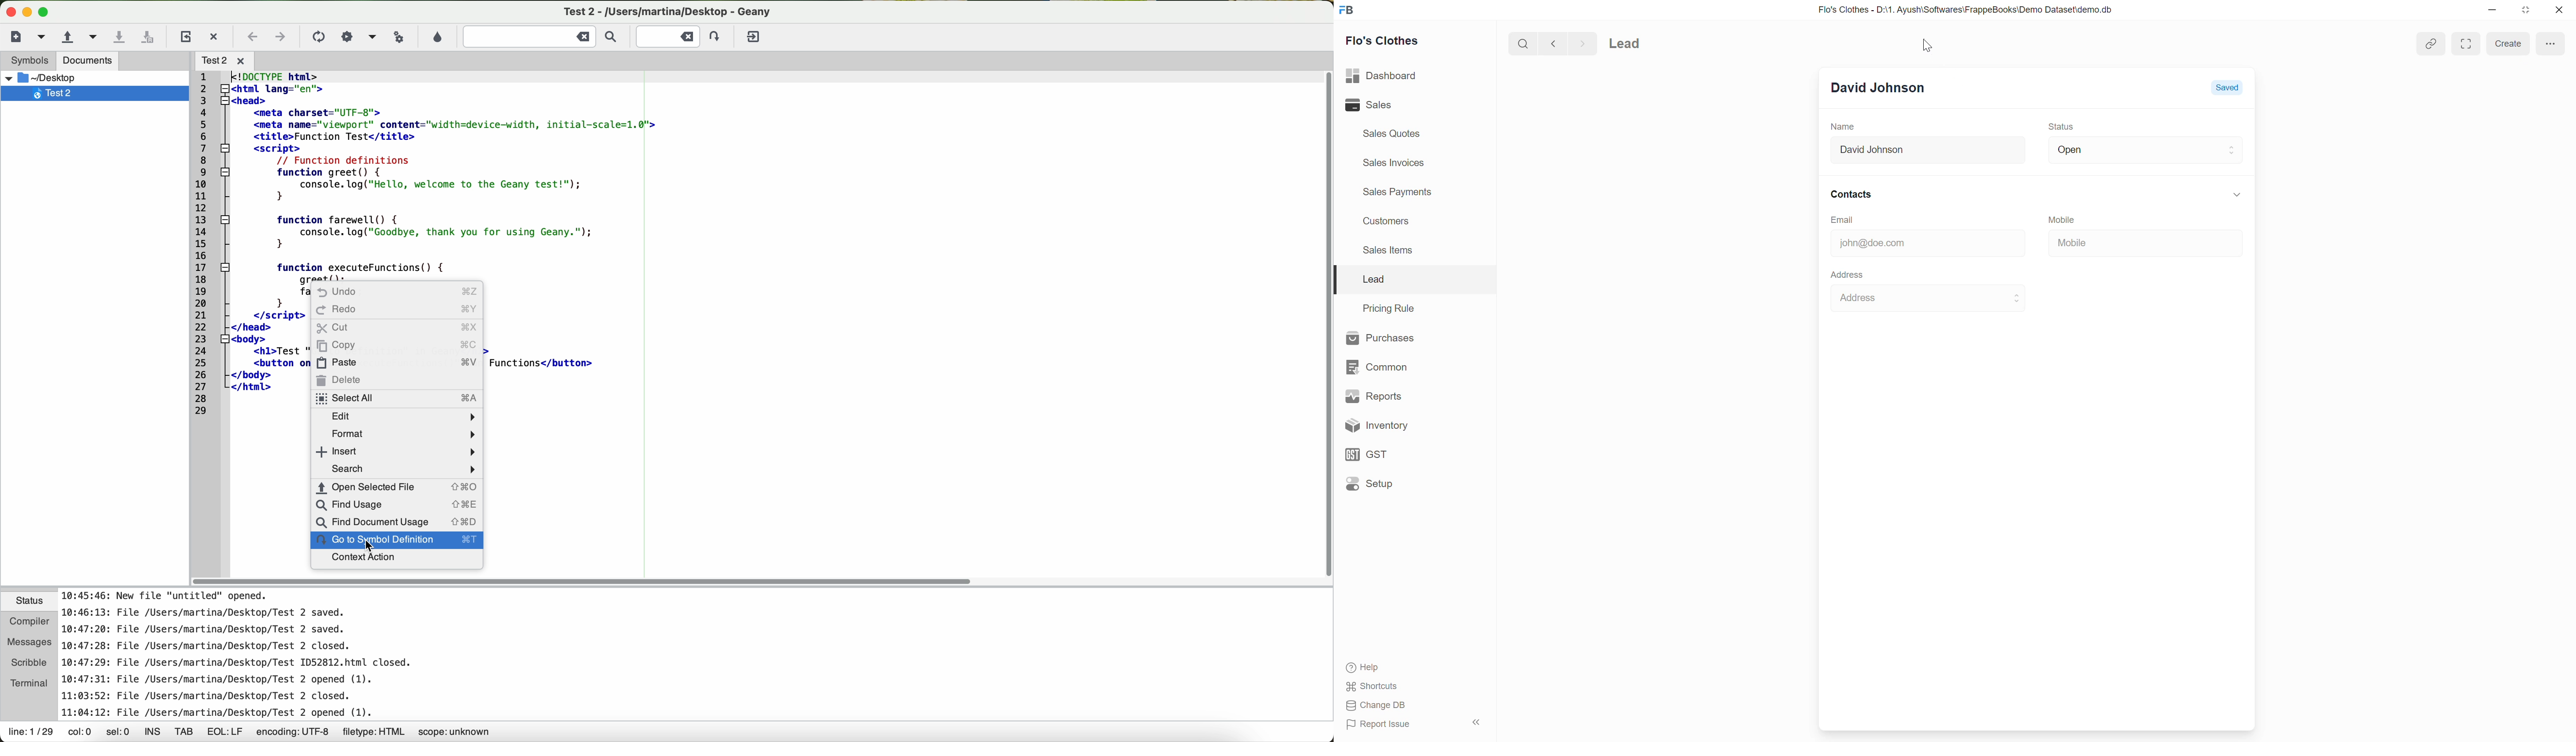 The width and height of the screenshot is (2576, 756). I want to click on  Reports, so click(1371, 395).